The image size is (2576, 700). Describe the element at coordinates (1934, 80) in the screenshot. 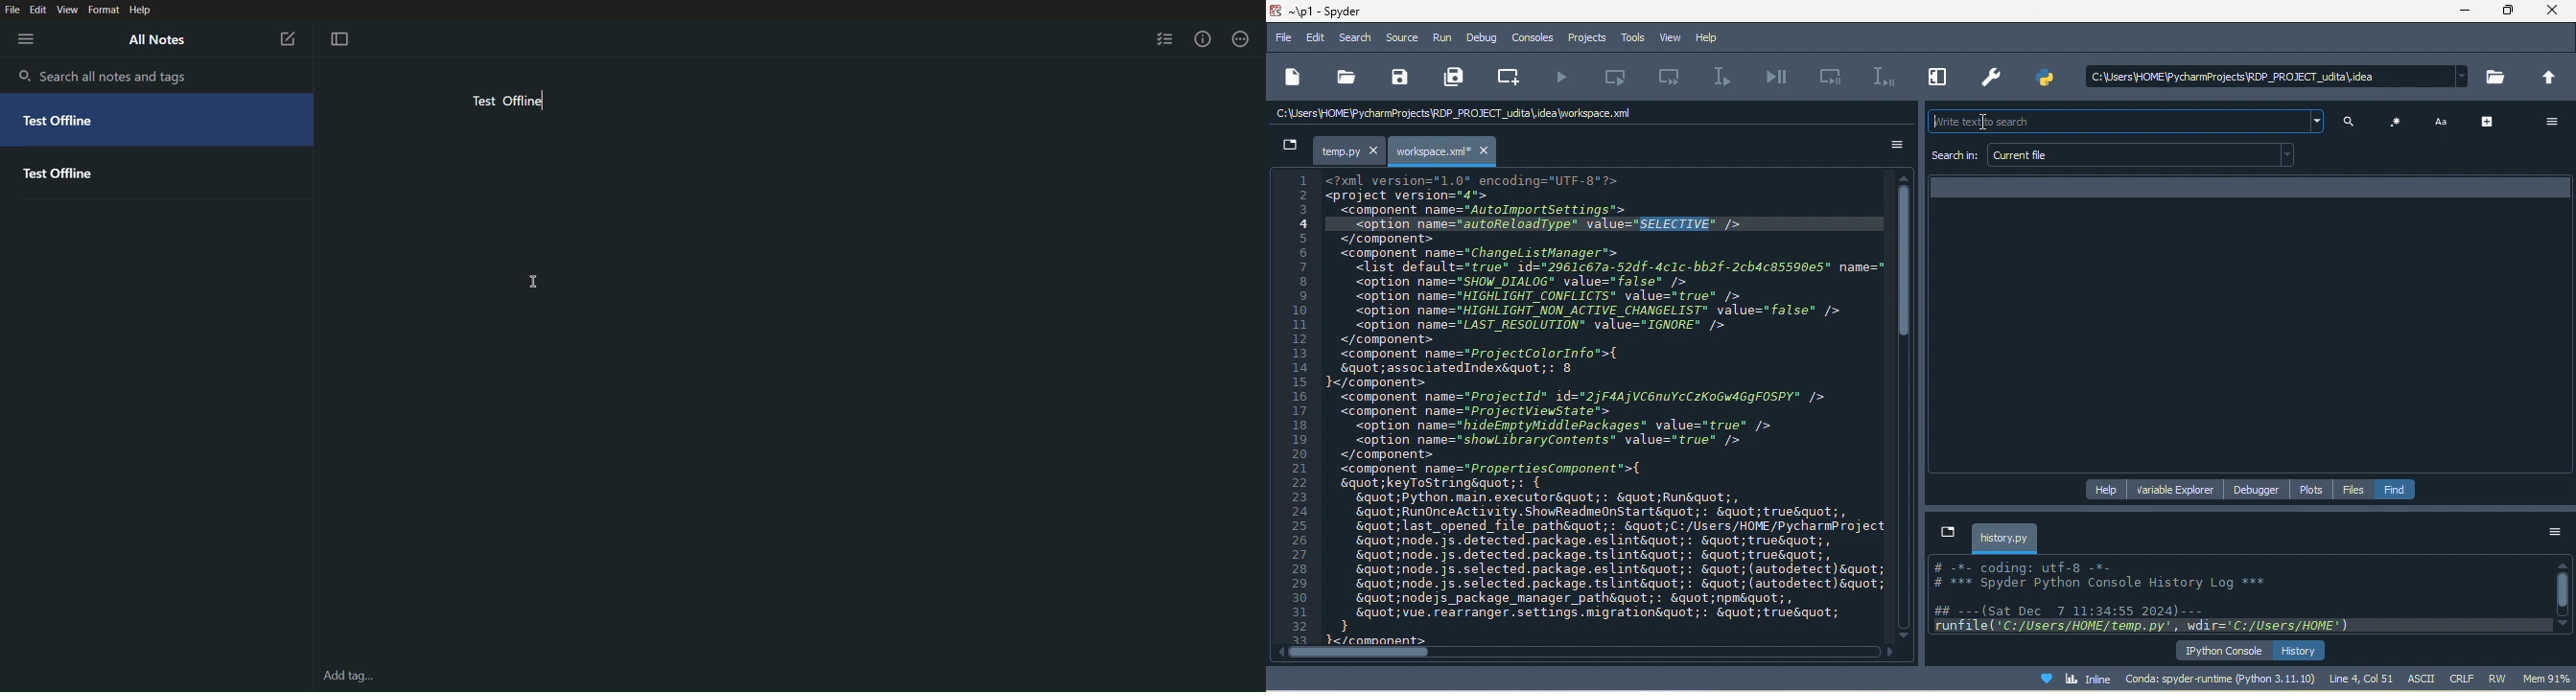

I see `maximize current pane` at that location.